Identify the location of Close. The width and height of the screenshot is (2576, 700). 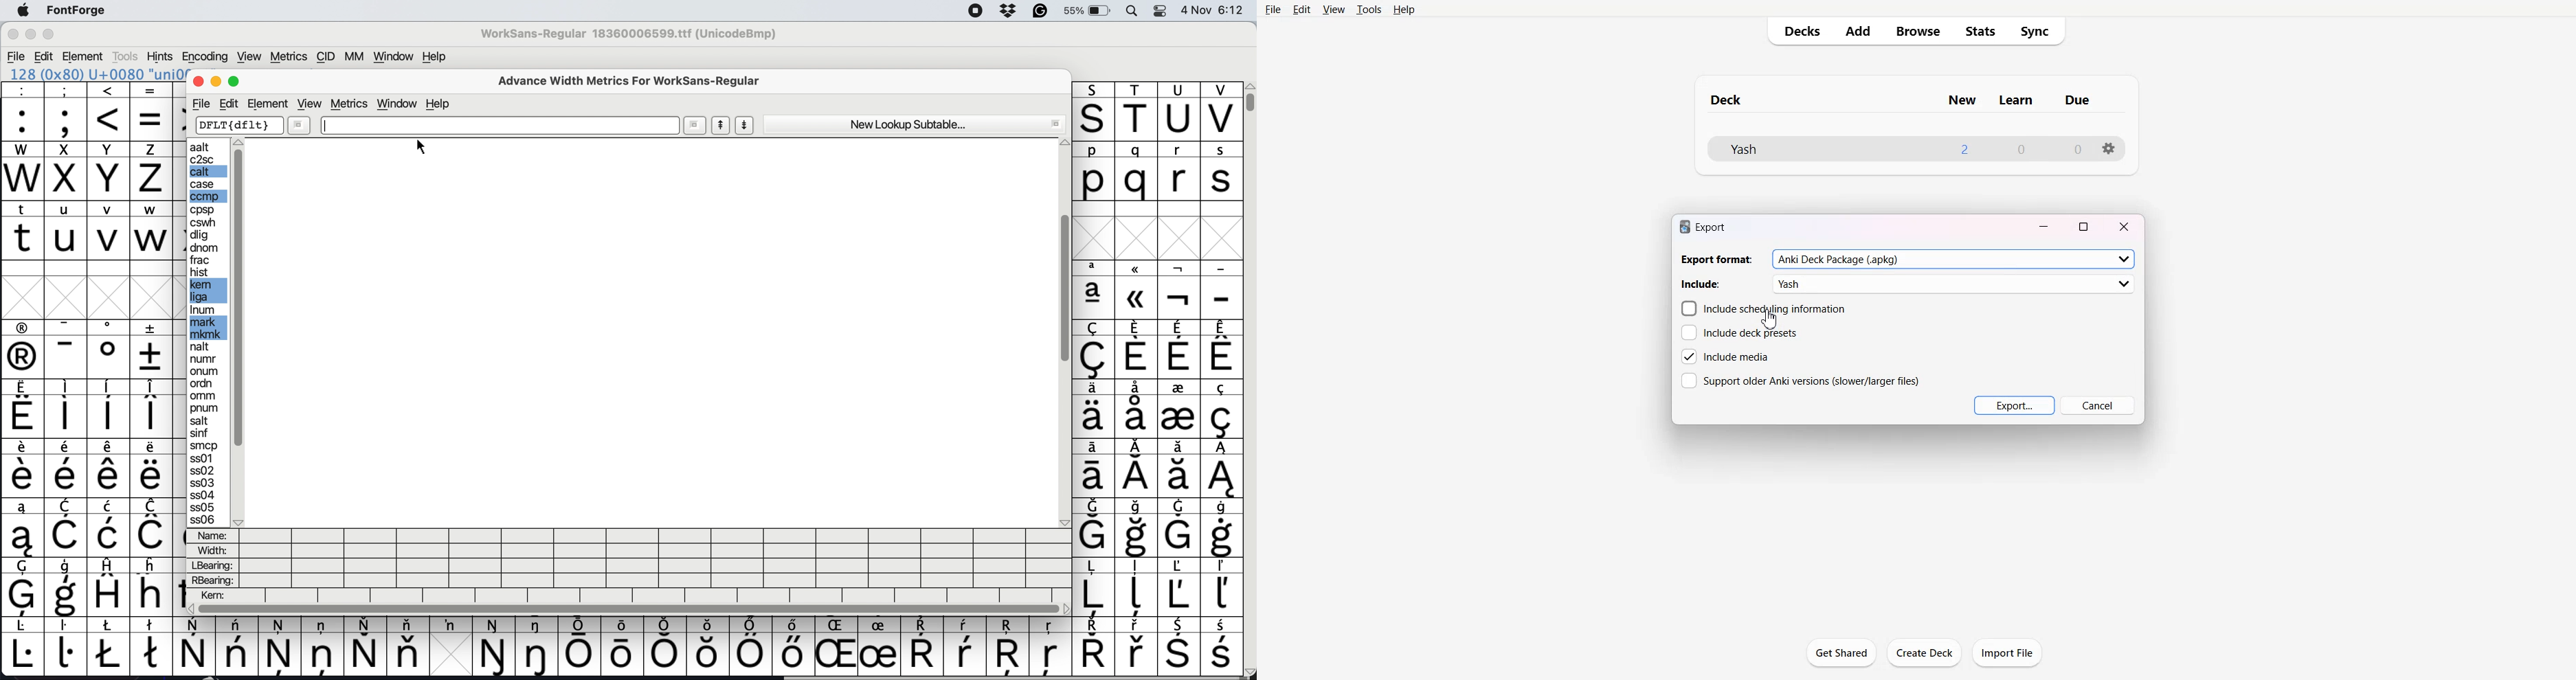
(2124, 225).